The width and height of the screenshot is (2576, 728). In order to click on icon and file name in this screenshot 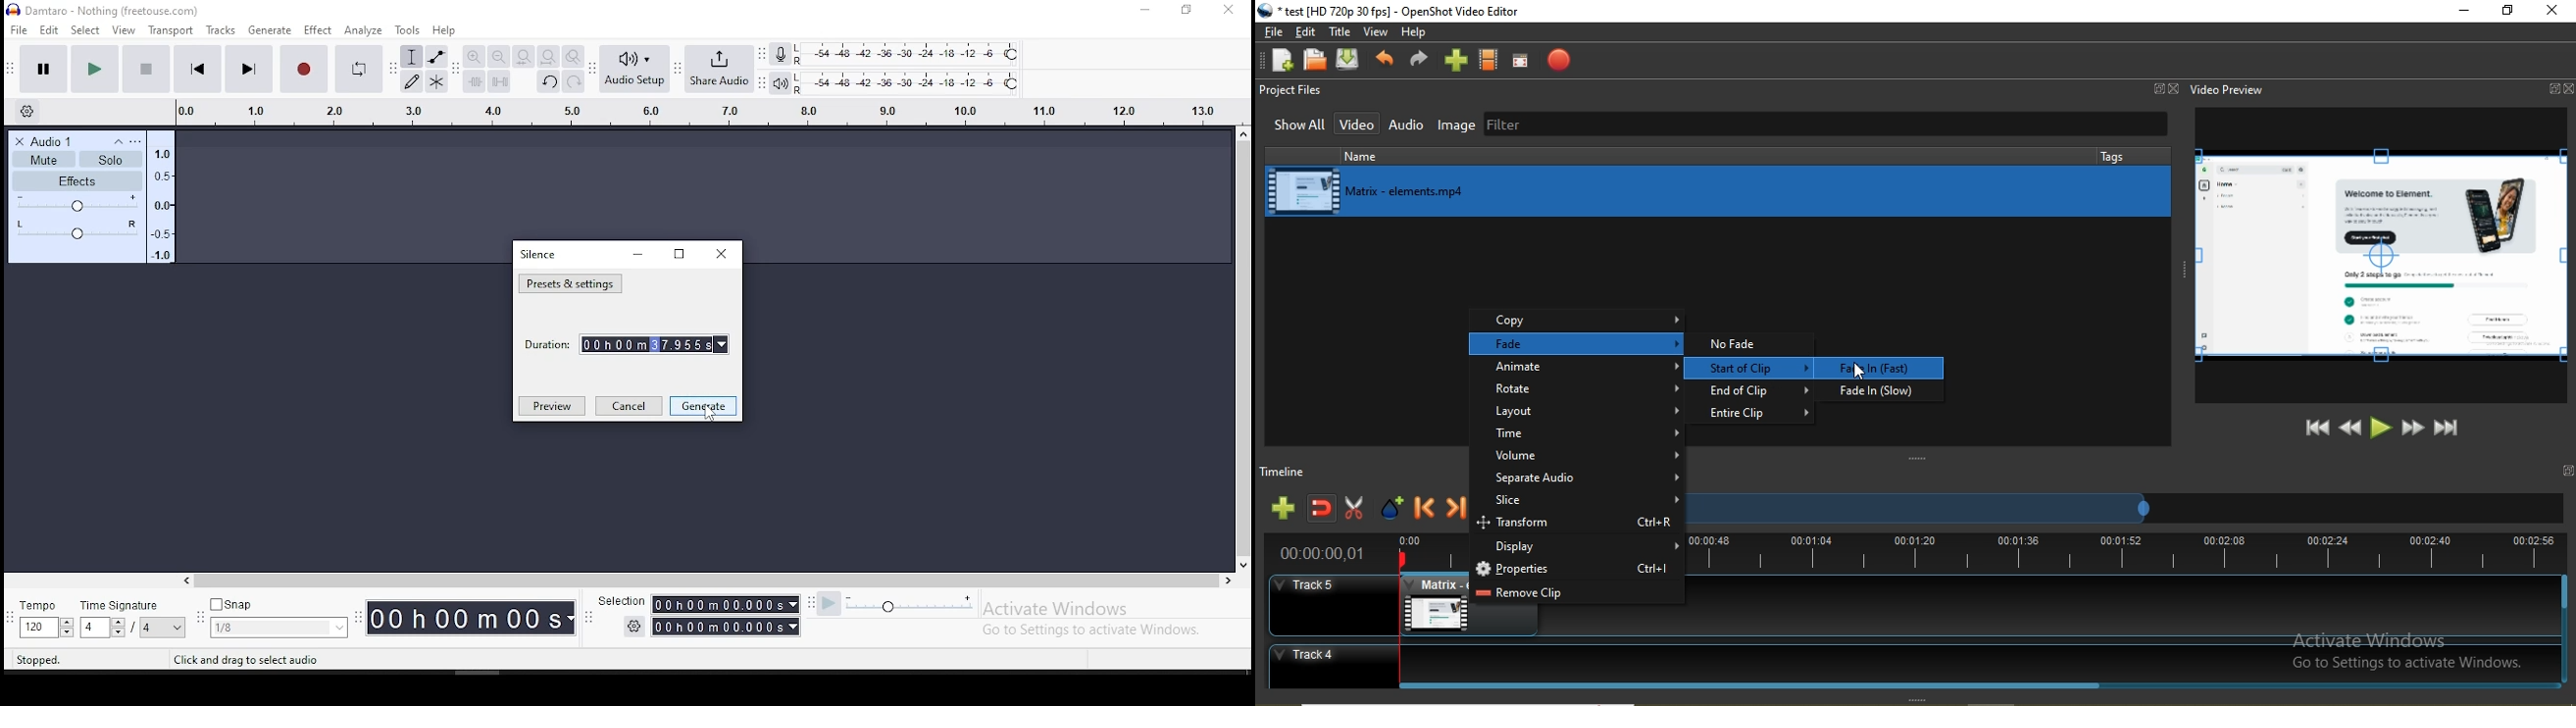, I will do `click(103, 10)`.